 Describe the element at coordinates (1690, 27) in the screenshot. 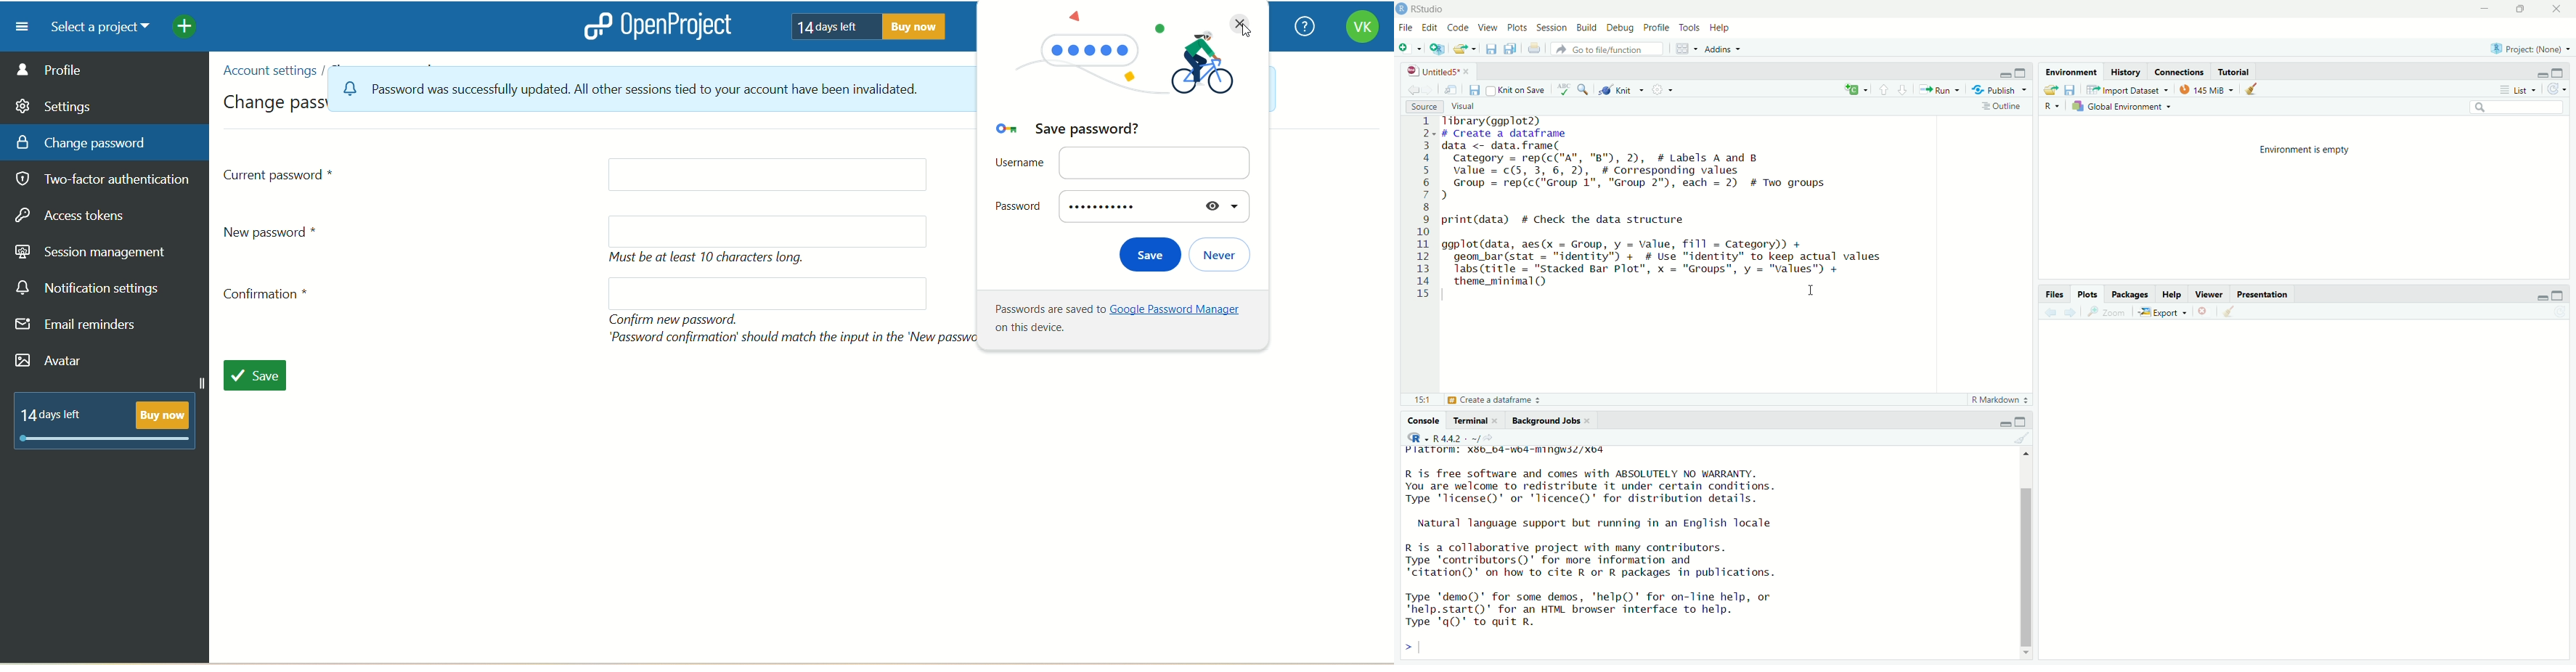

I see `Tools` at that location.